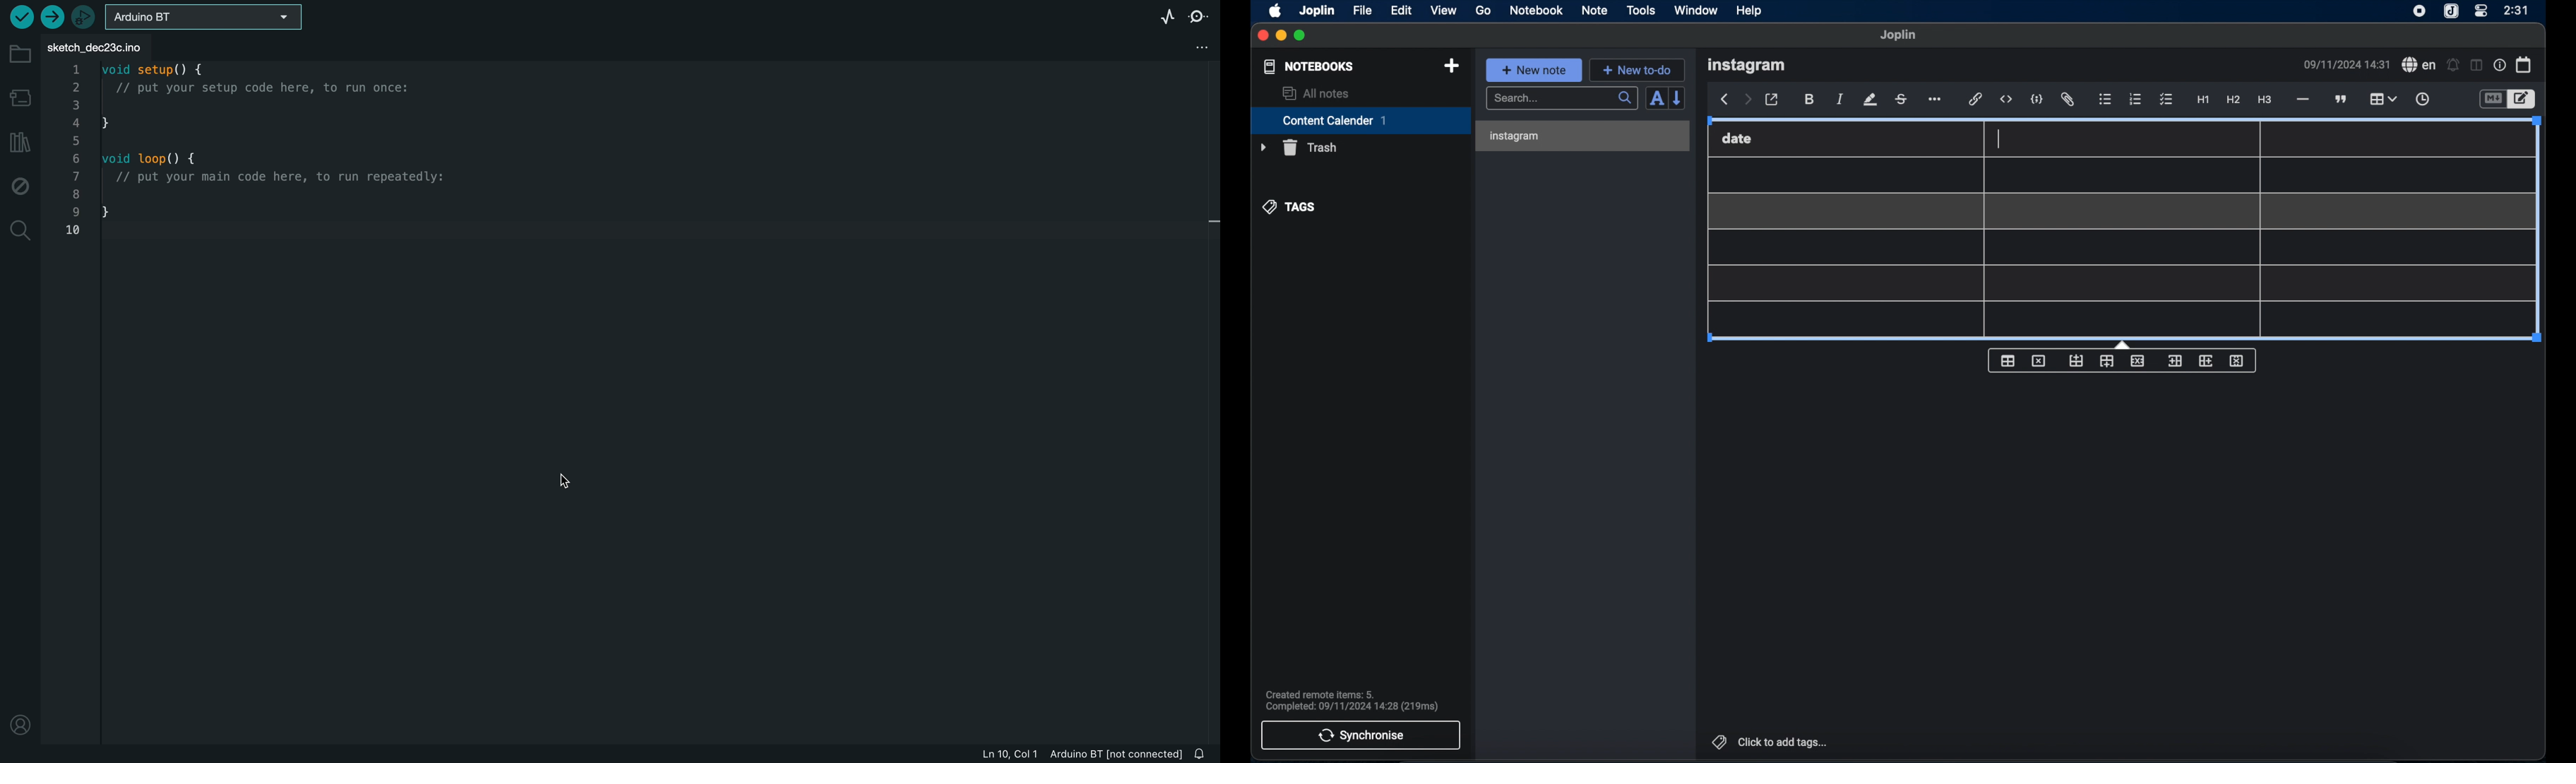 Image resolution: width=2576 pixels, height=784 pixels. I want to click on delete row, so click(2137, 360).